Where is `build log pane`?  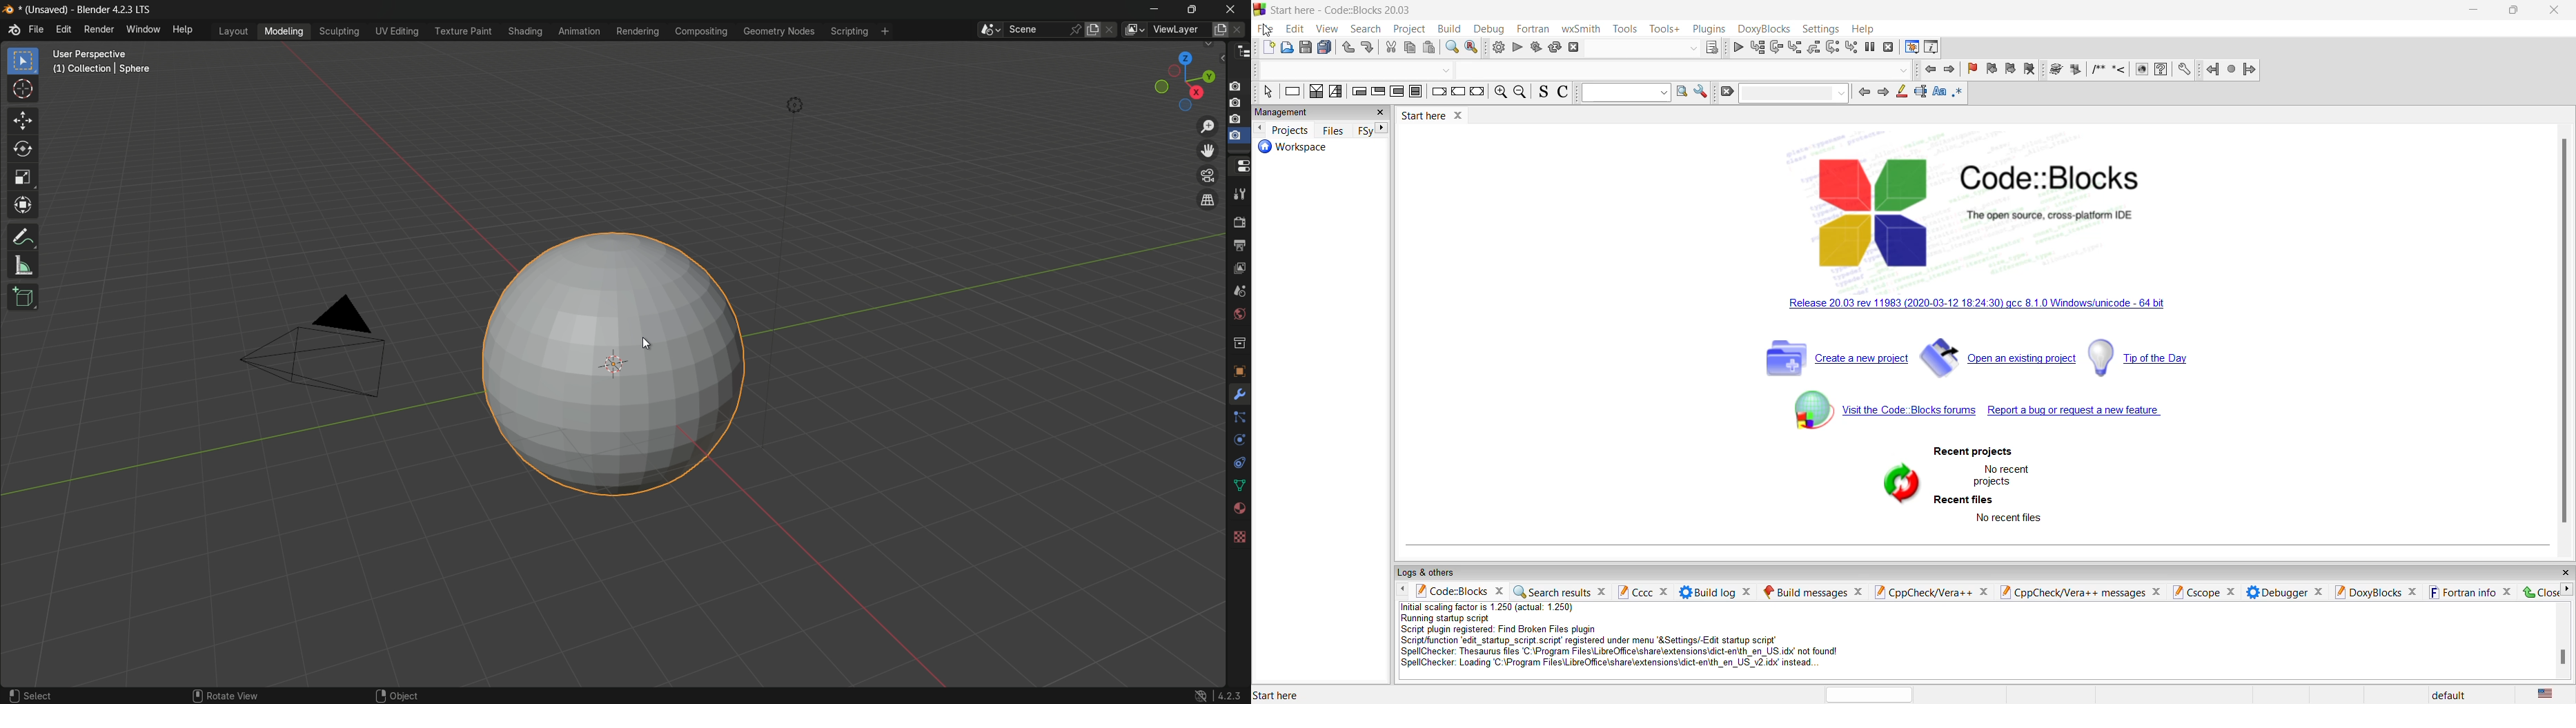
build log pane is located at coordinates (1715, 591).